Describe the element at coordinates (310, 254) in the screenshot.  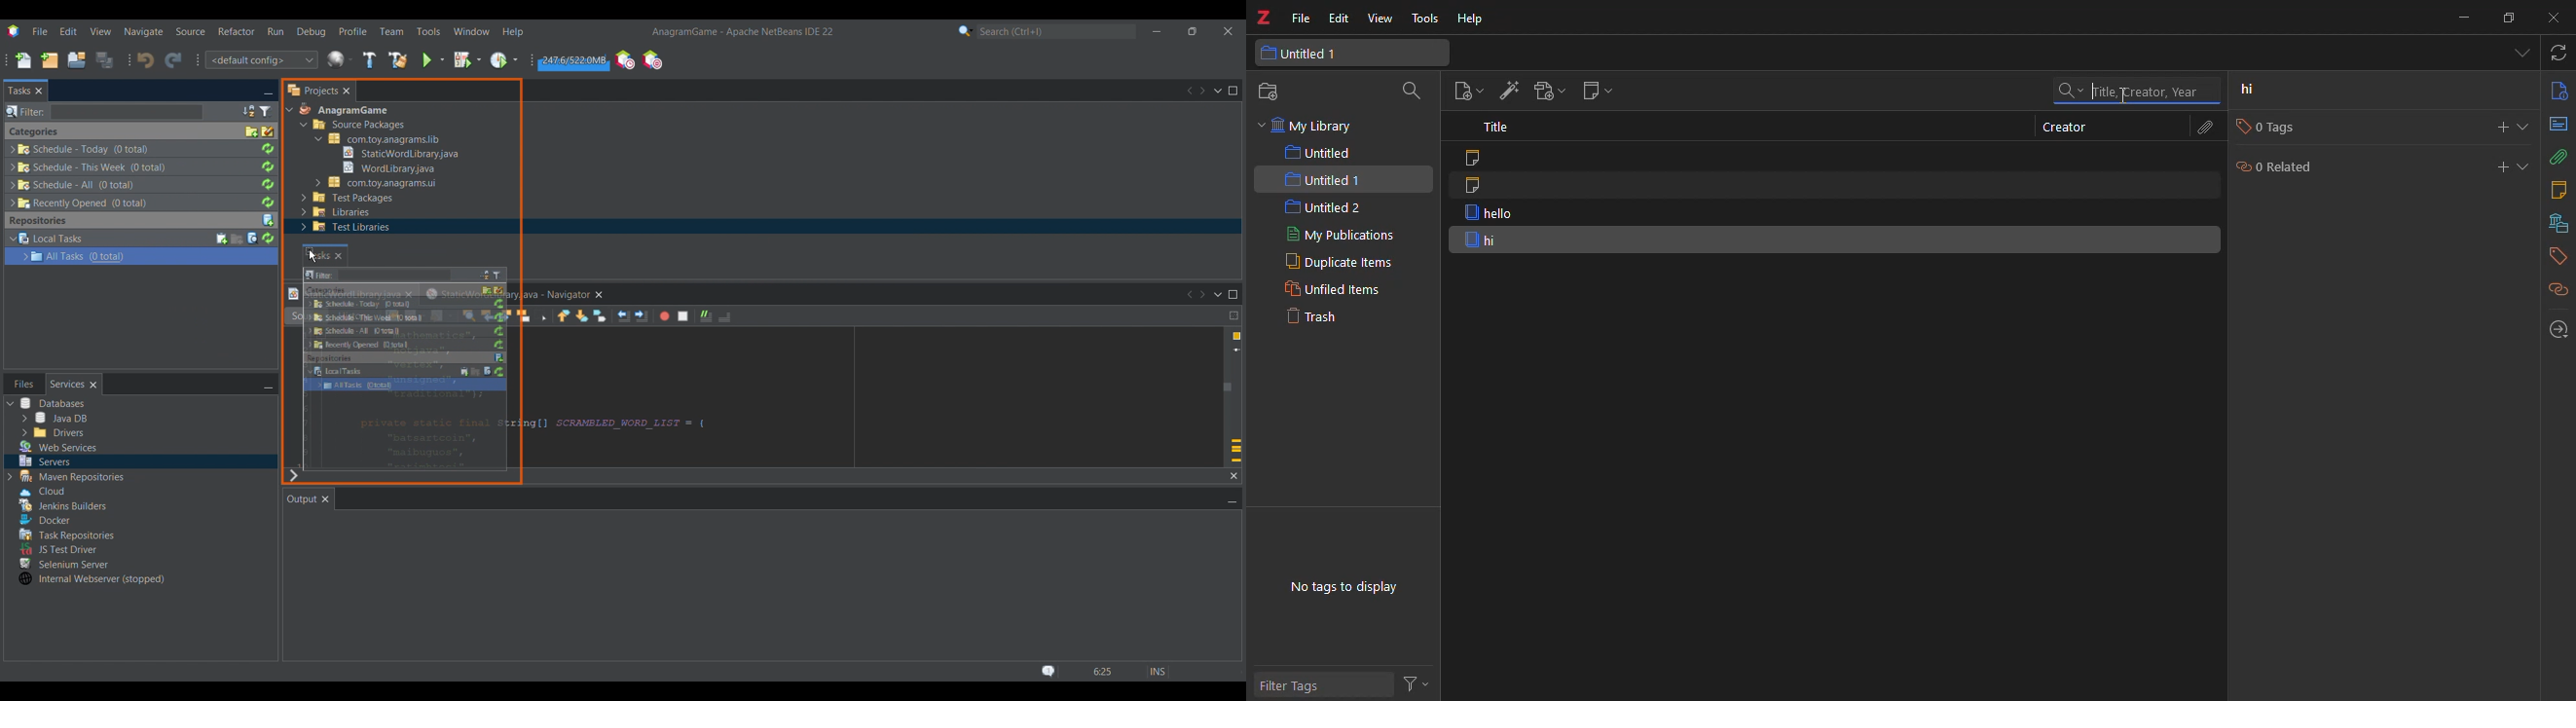
I see `cursor` at that location.